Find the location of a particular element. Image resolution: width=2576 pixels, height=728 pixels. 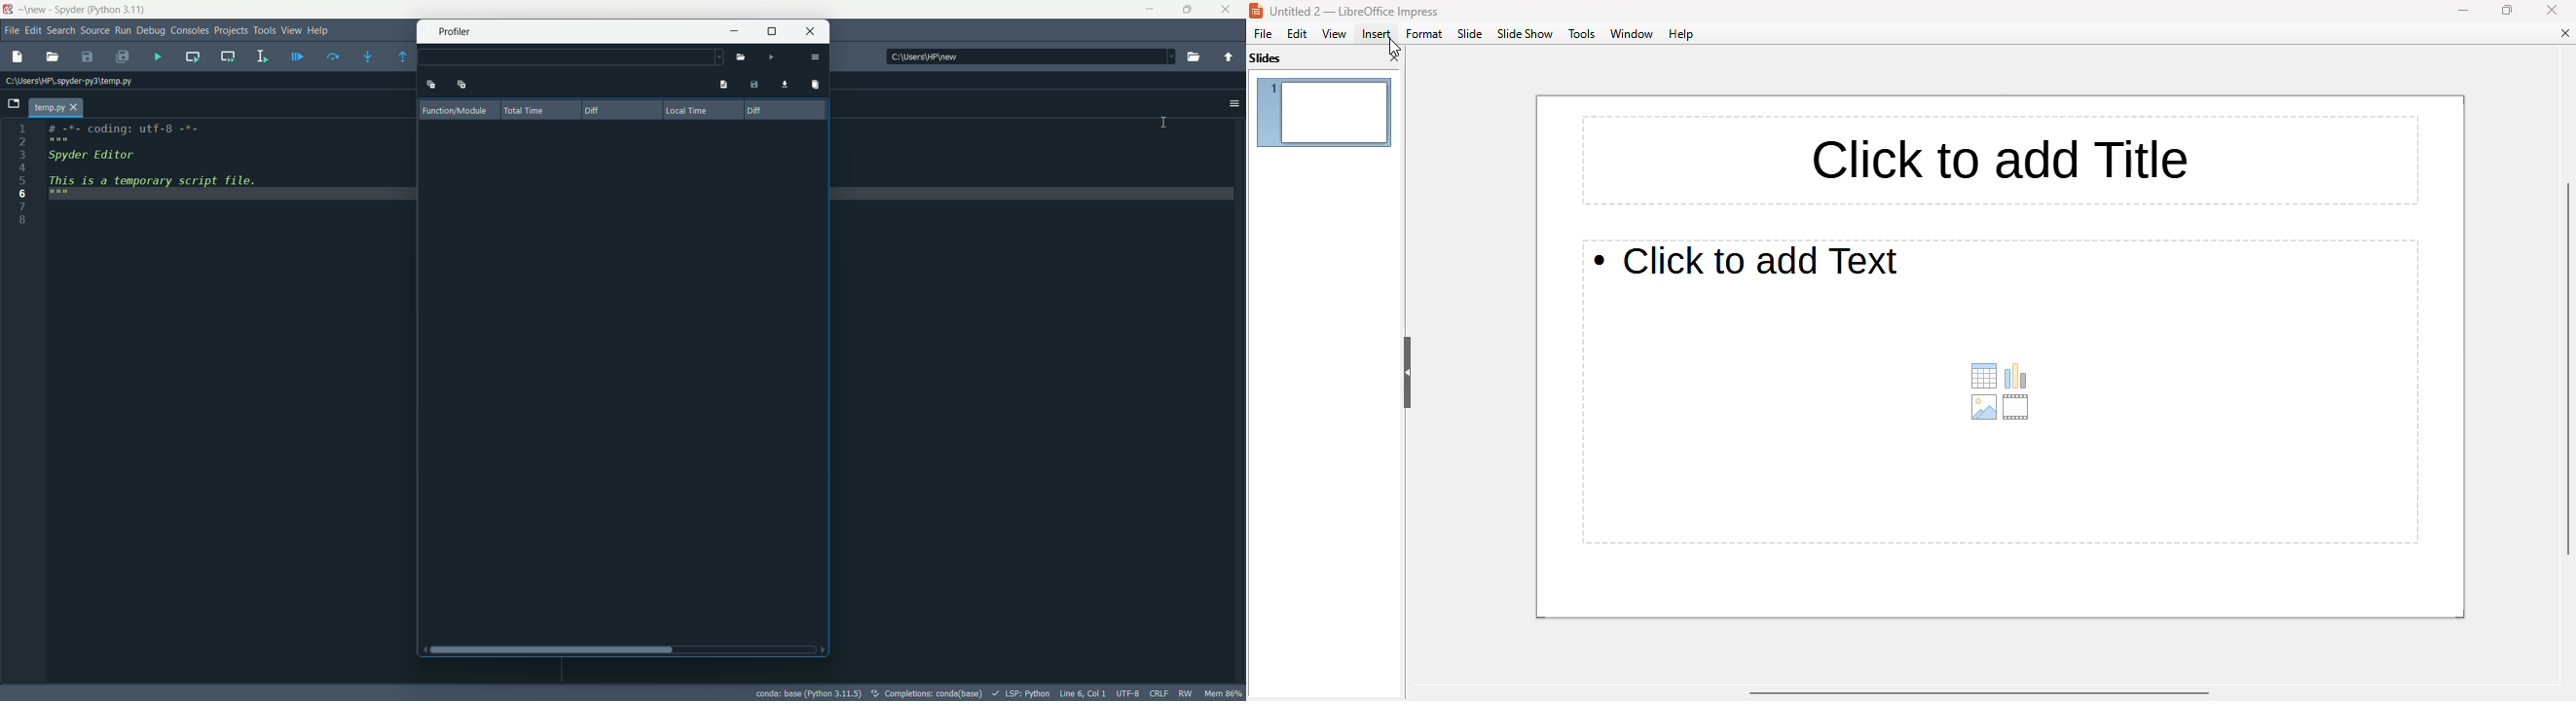

run file is located at coordinates (158, 56).